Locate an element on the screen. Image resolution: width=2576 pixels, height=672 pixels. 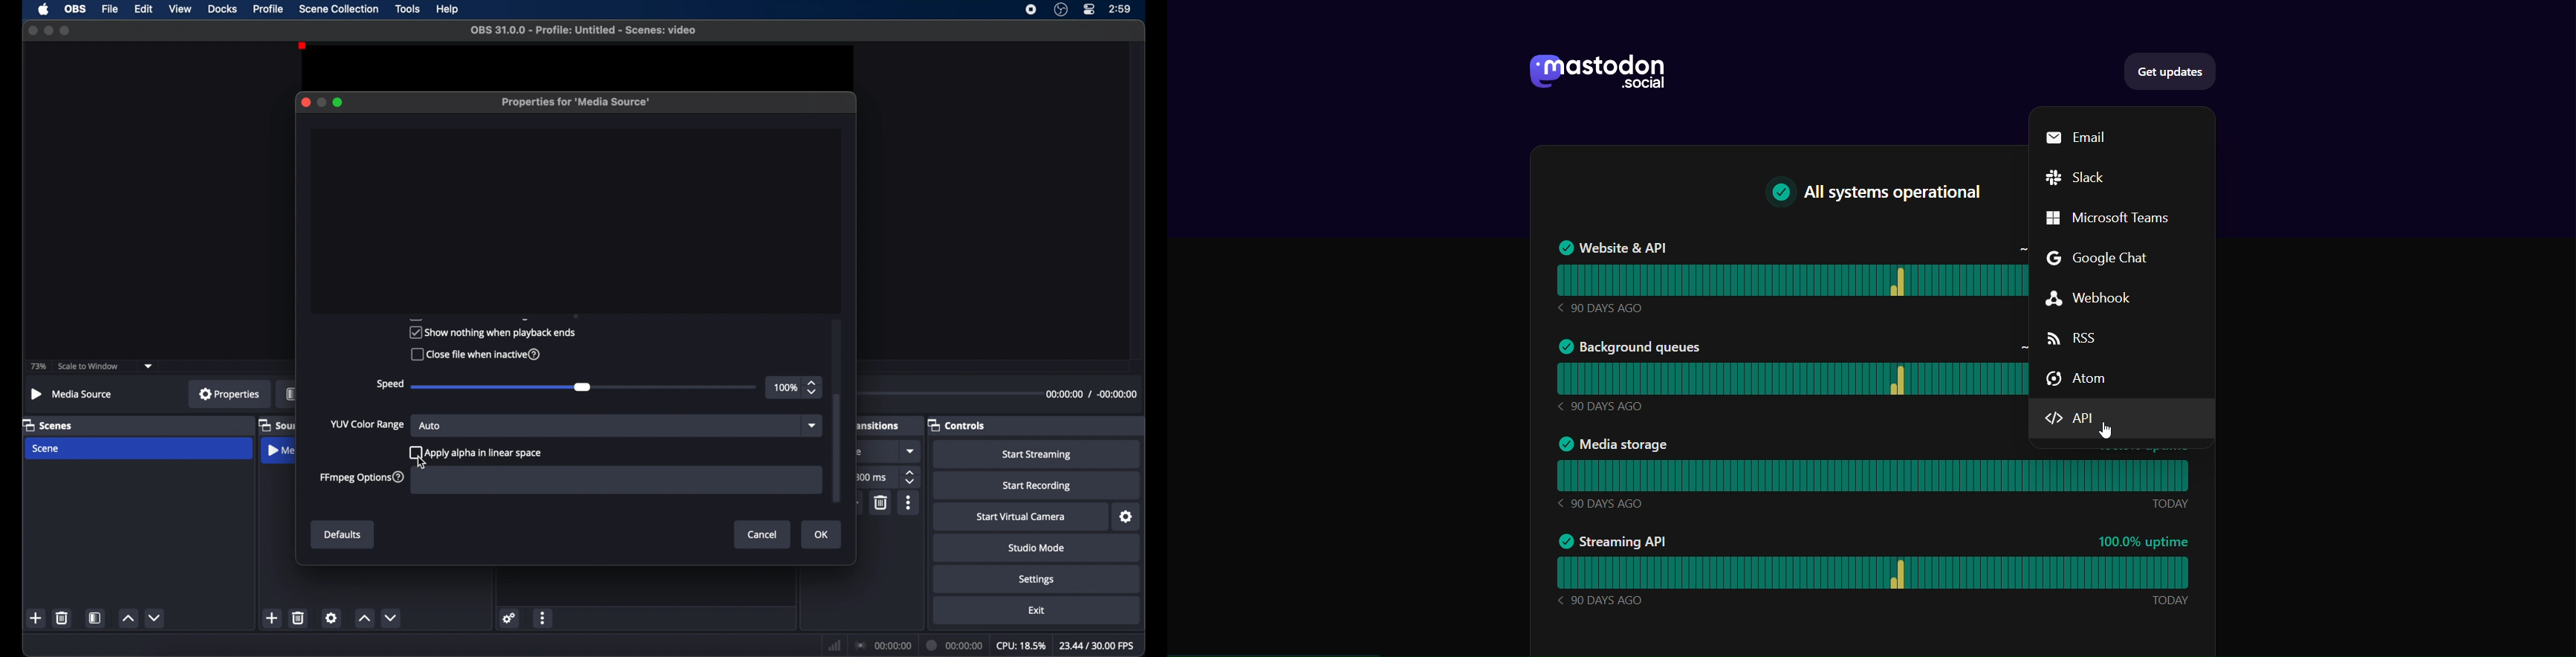
control center is located at coordinates (1089, 10).